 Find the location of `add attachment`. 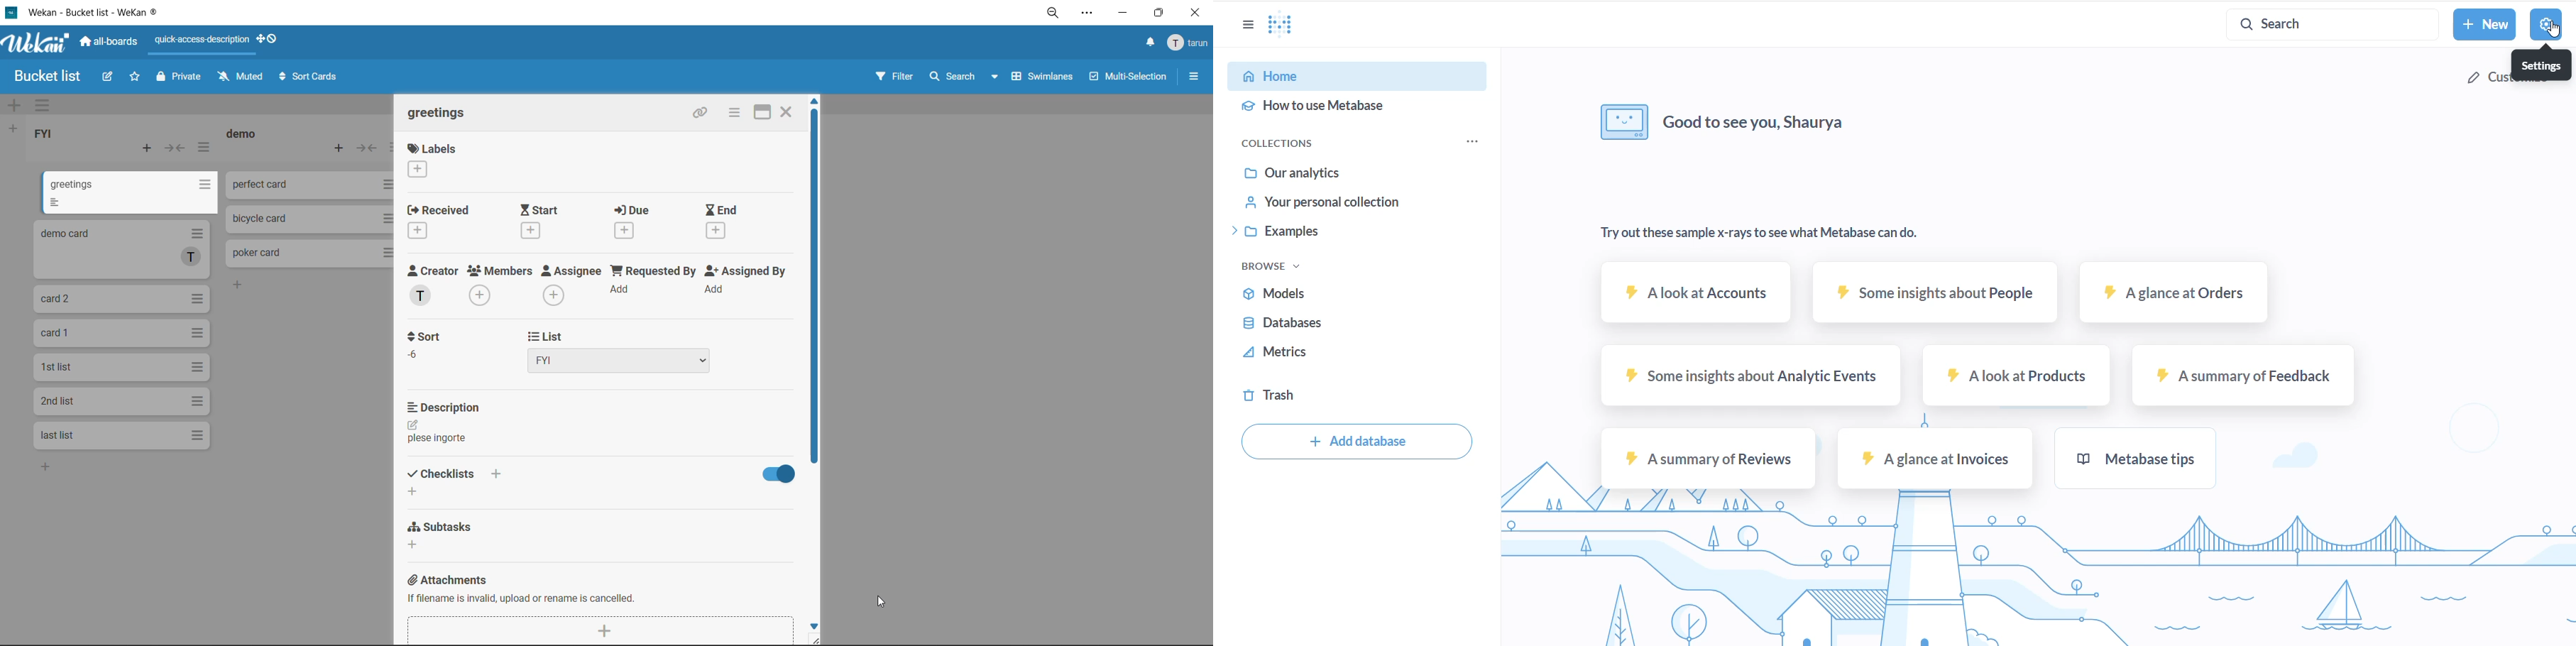

add attachment is located at coordinates (604, 628).